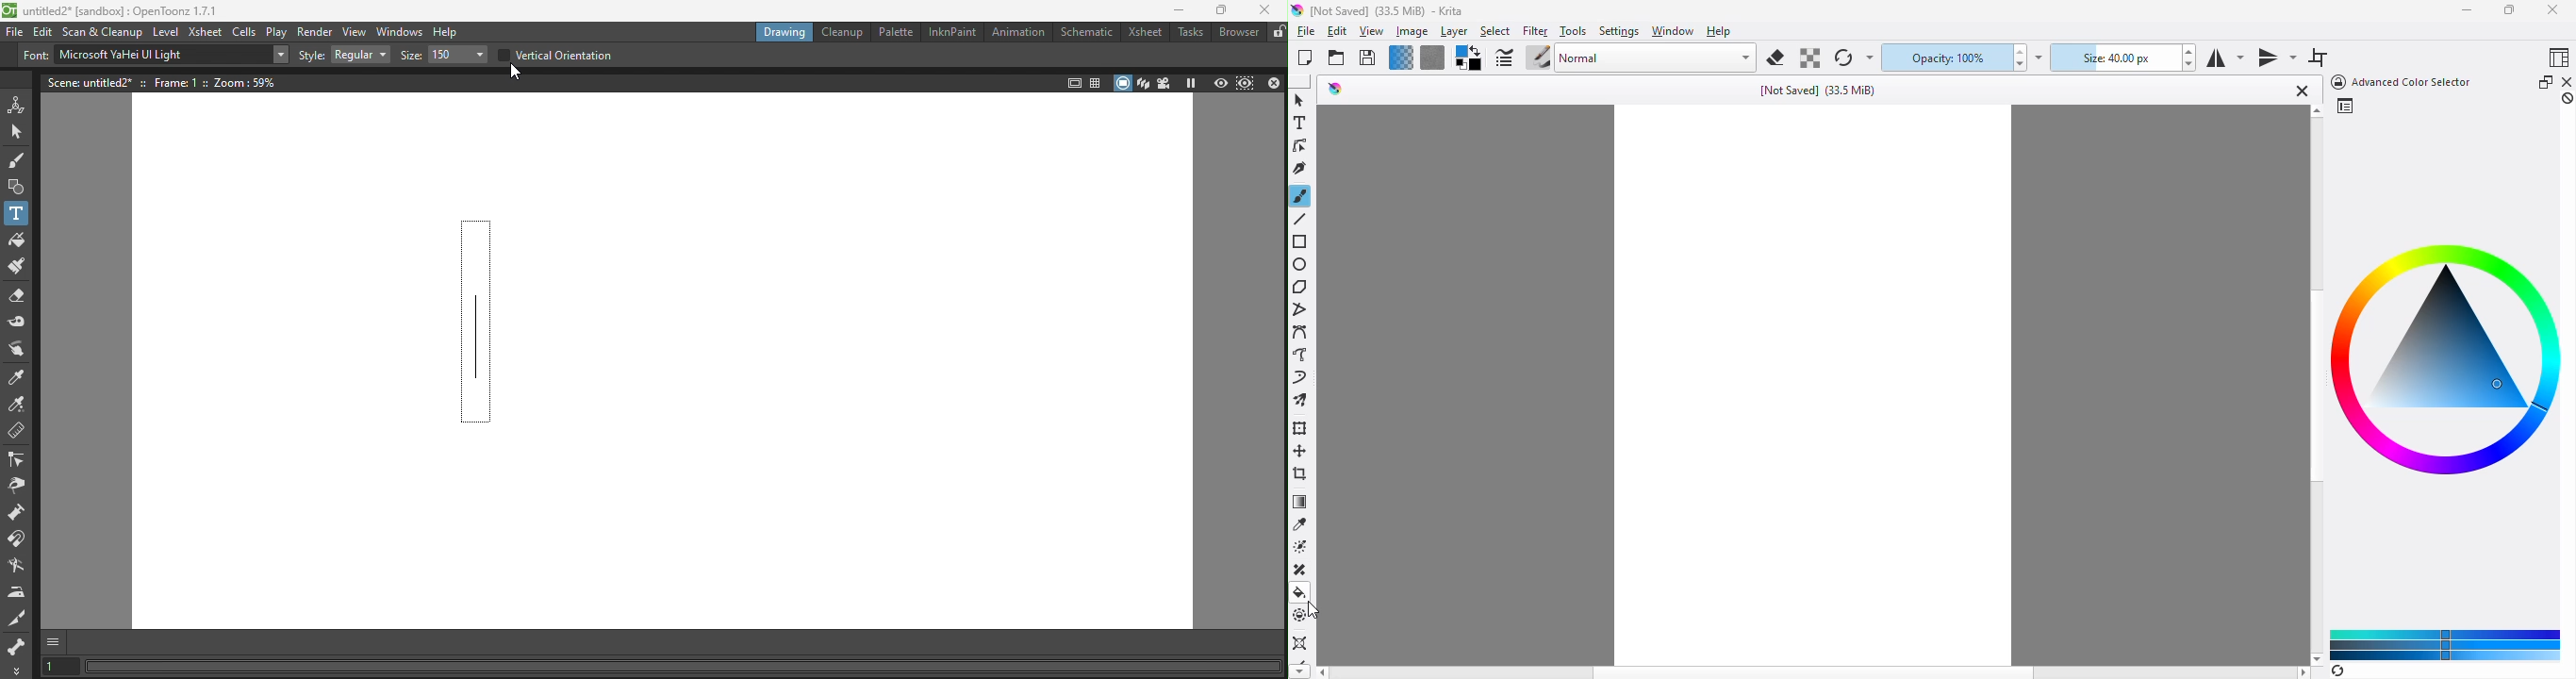 This screenshot has width=2576, height=700. What do you see at coordinates (276, 32) in the screenshot?
I see `Play` at bounding box center [276, 32].